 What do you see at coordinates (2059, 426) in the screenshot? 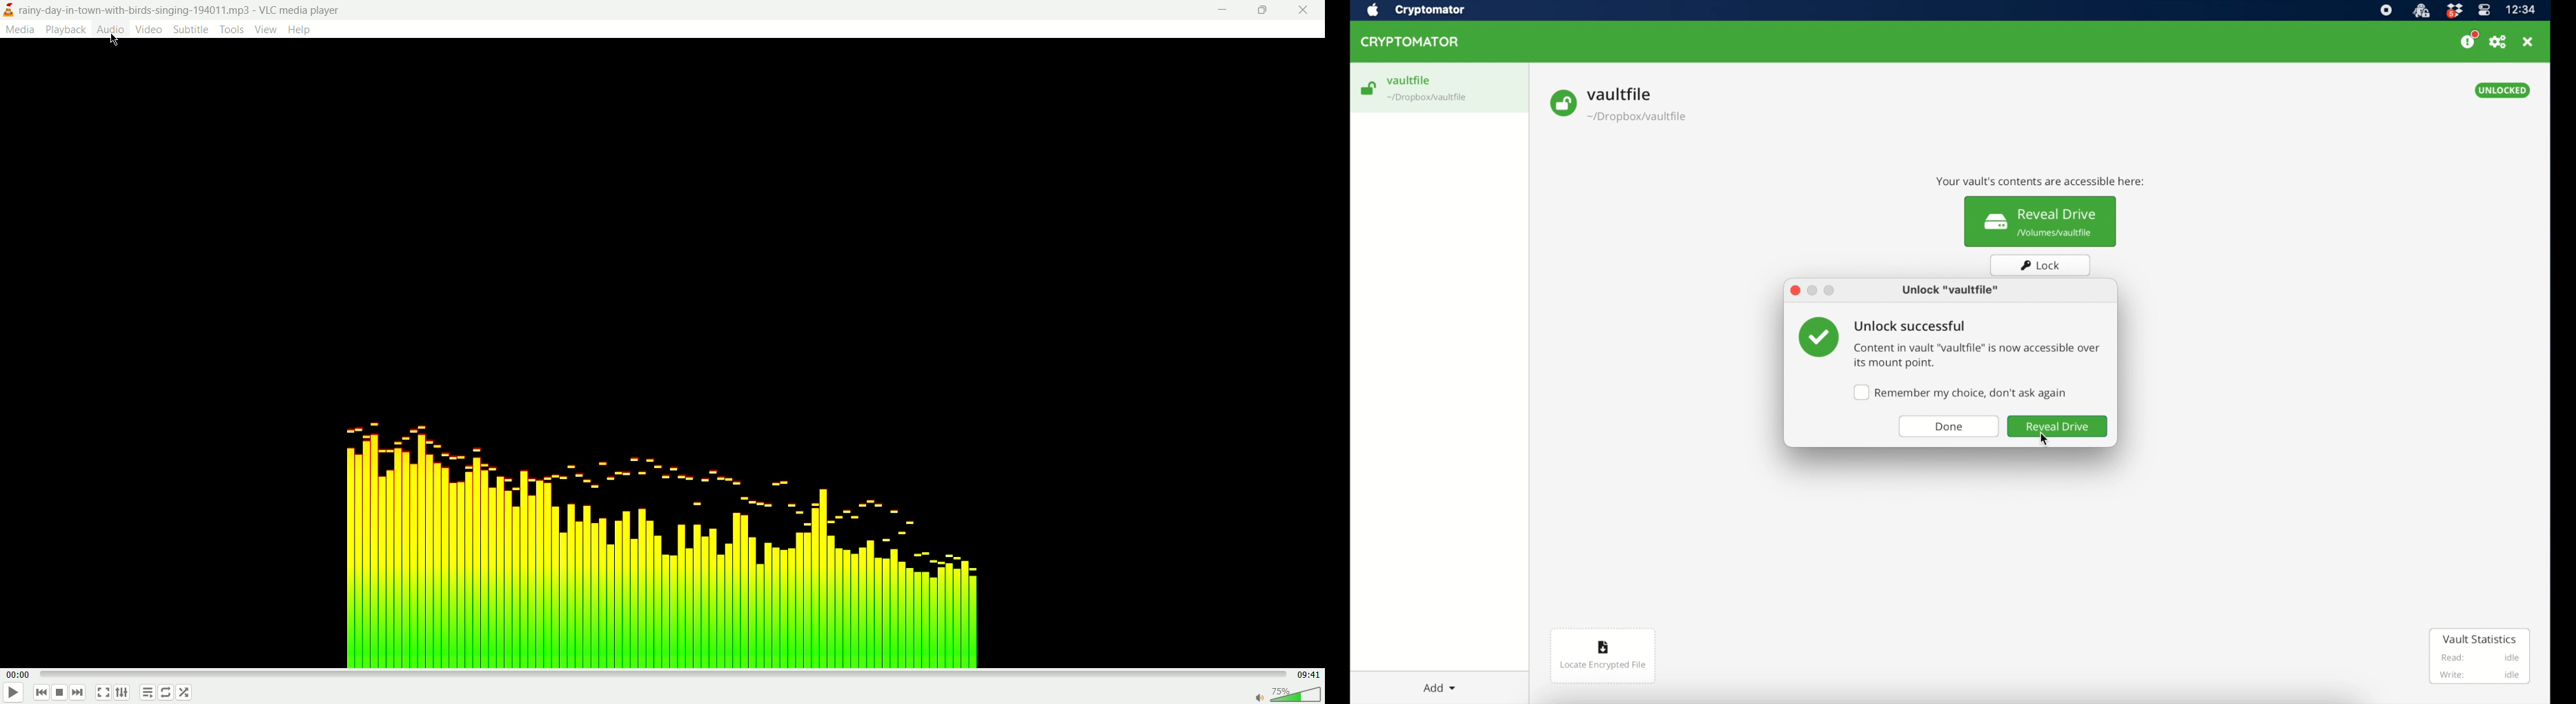
I see `reveal drive` at bounding box center [2059, 426].